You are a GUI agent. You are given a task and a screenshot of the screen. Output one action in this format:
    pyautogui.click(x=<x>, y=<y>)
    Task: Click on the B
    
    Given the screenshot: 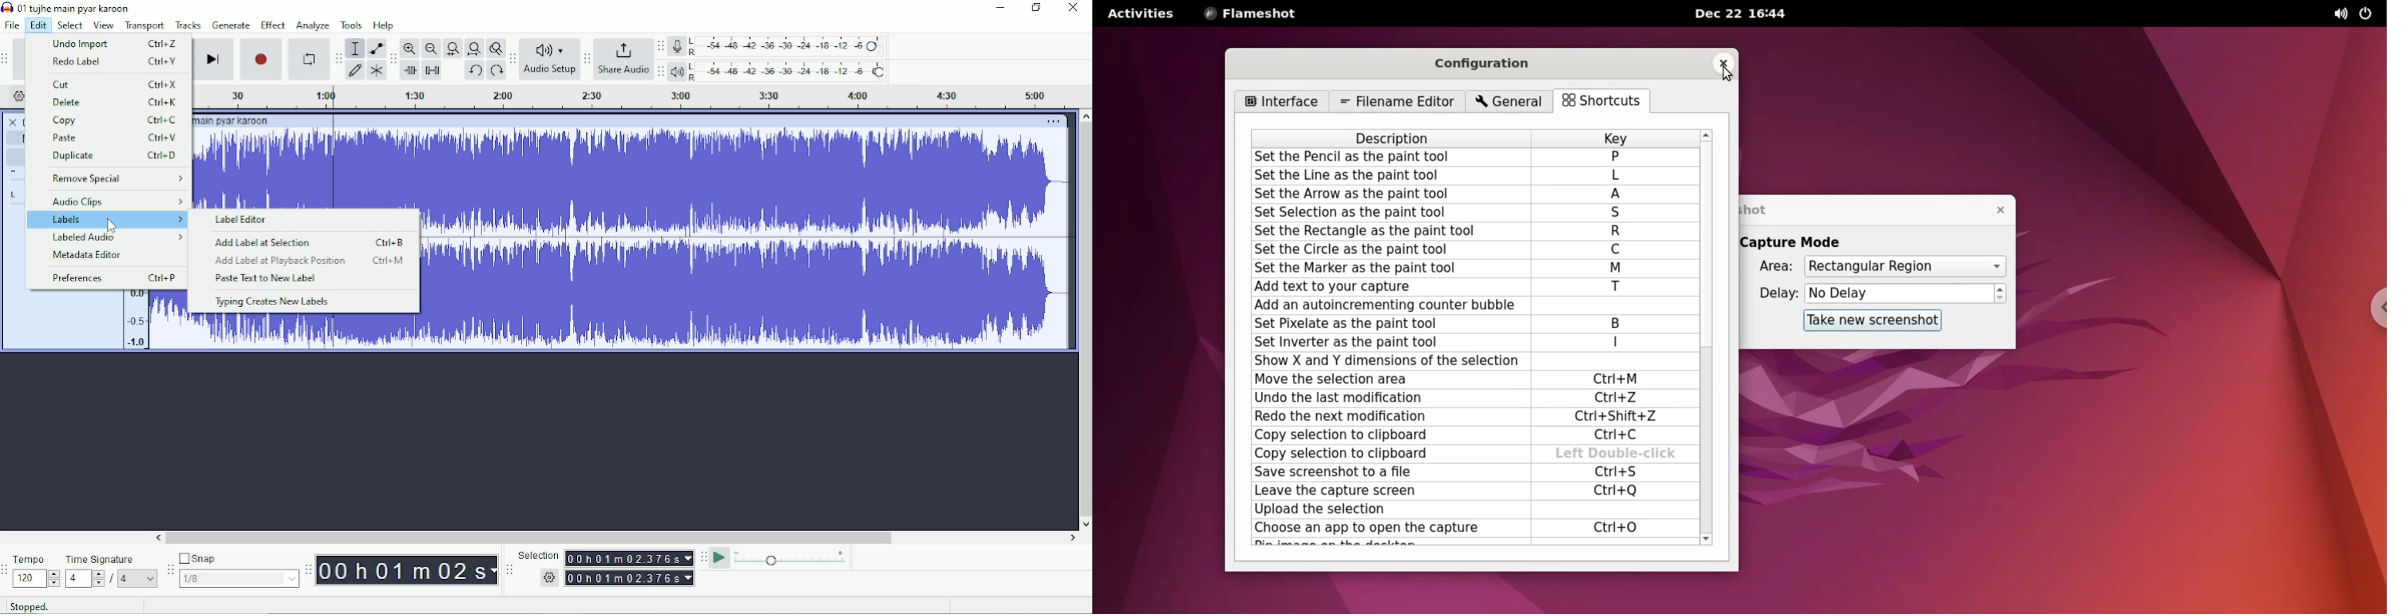 What is the action you would take?
    pyautogui.click(x=1623, y=323)
    